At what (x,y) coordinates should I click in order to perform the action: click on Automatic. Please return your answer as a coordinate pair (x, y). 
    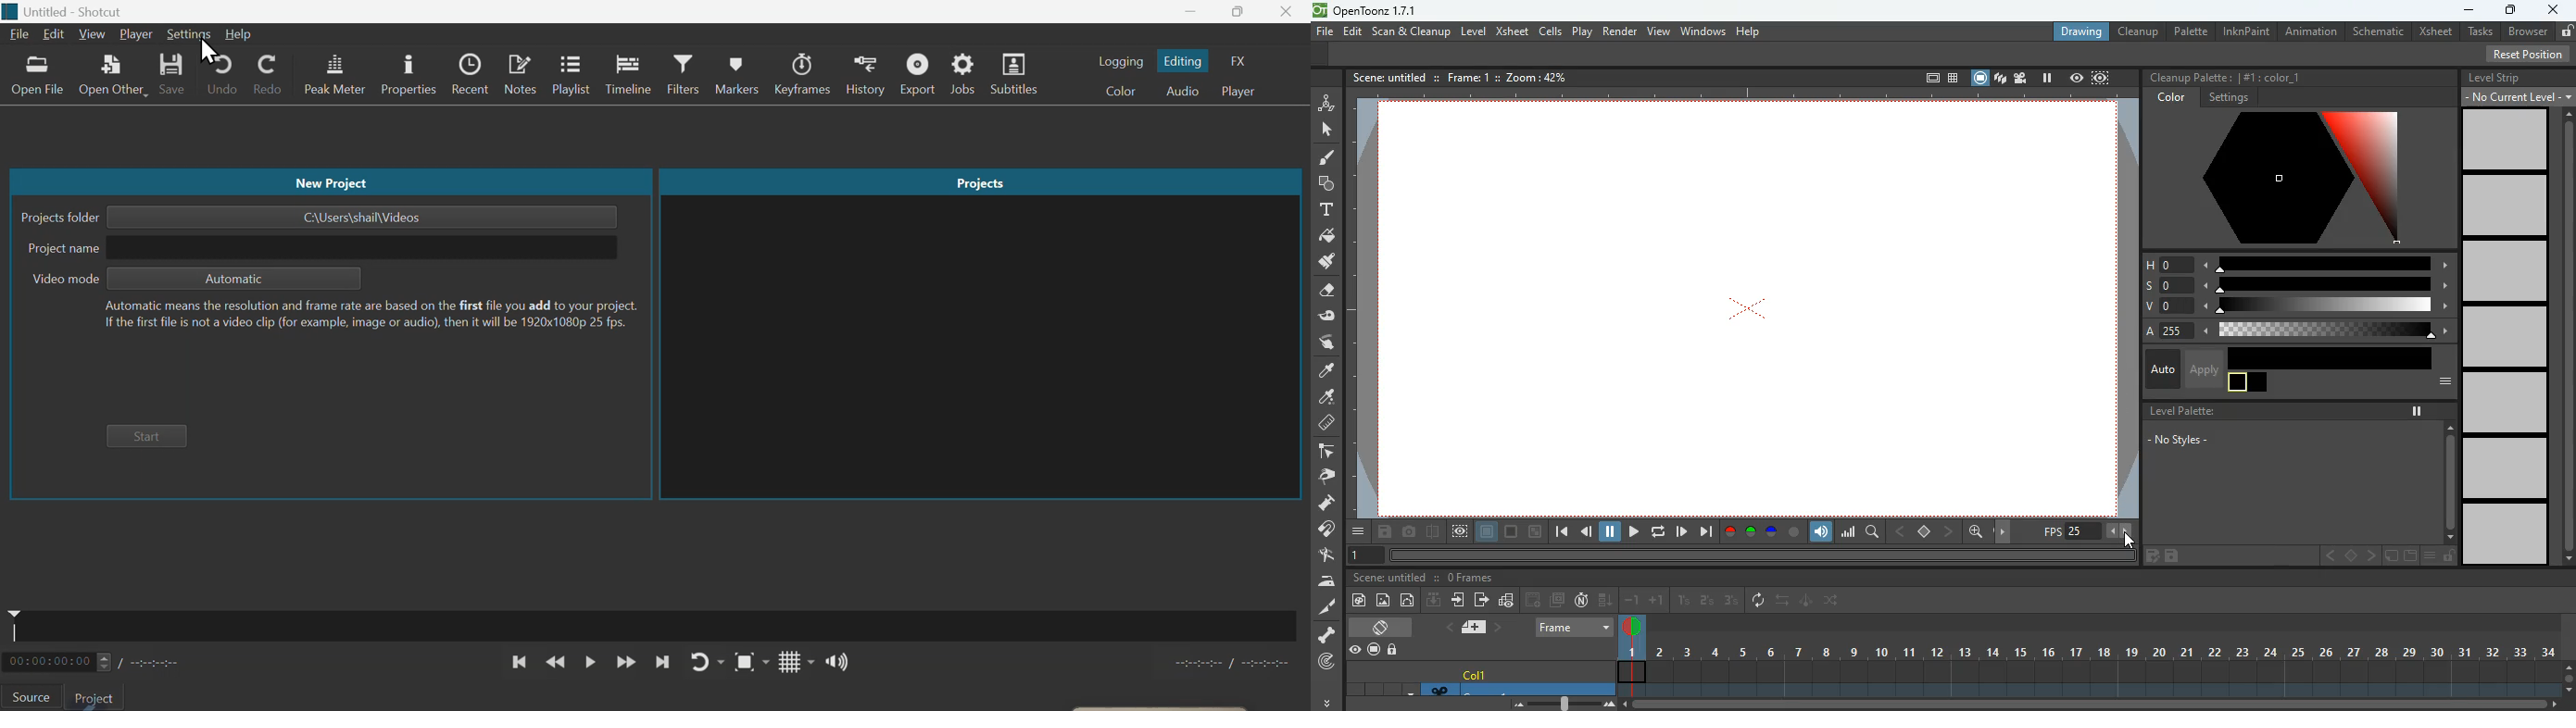
    Looking at the image, I should click on (236, 279).